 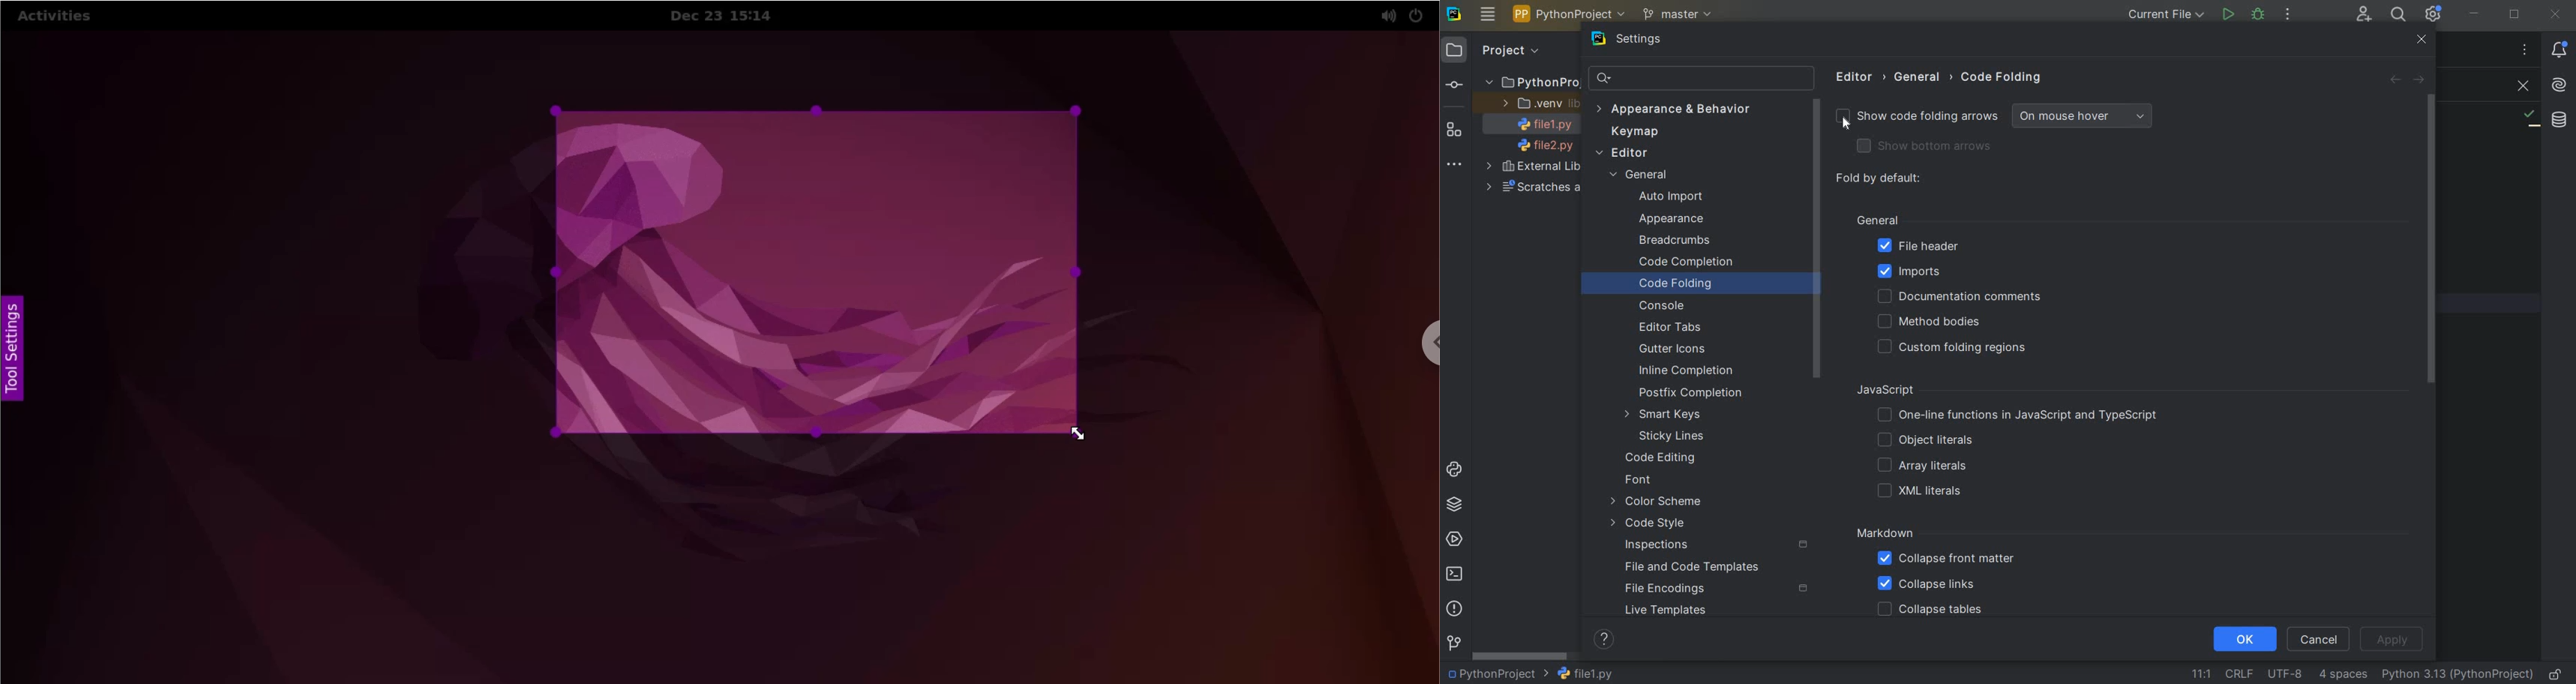 What do you see at coordinates (2515, 16) in the screenshot?
I see `RESTORE DOWN` at bounding box center [2515, 16].